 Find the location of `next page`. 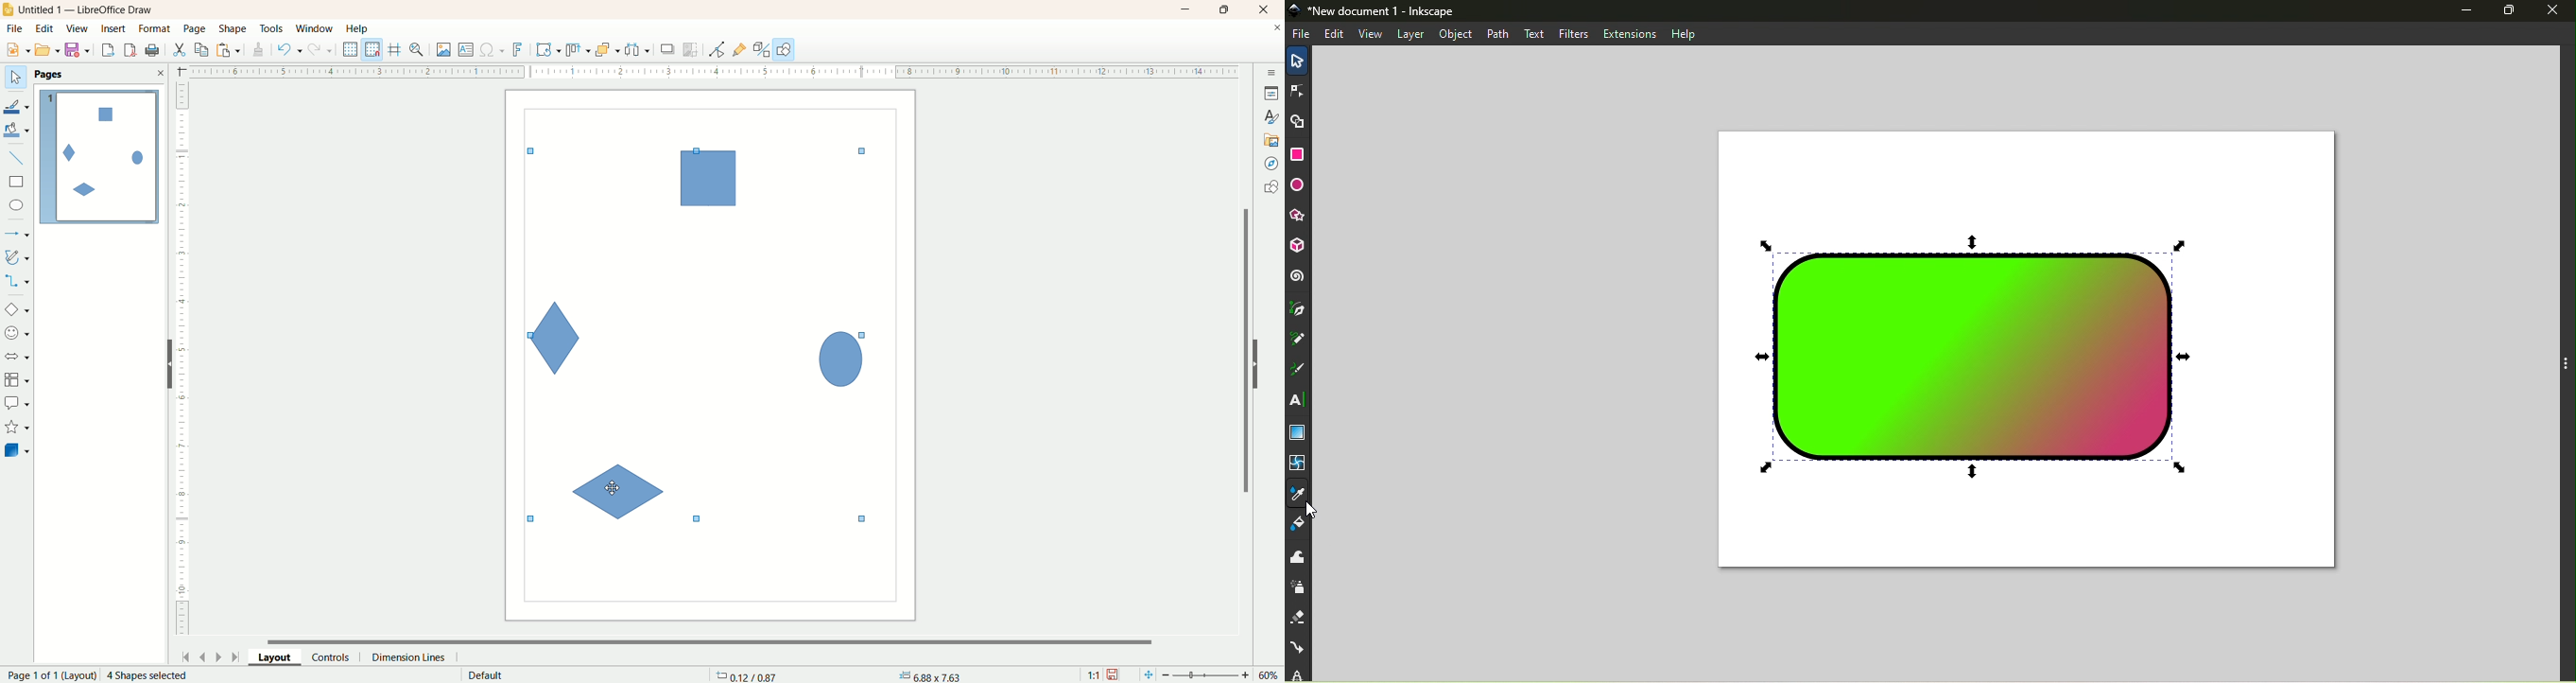

next page is located at coordinates (219, 656).